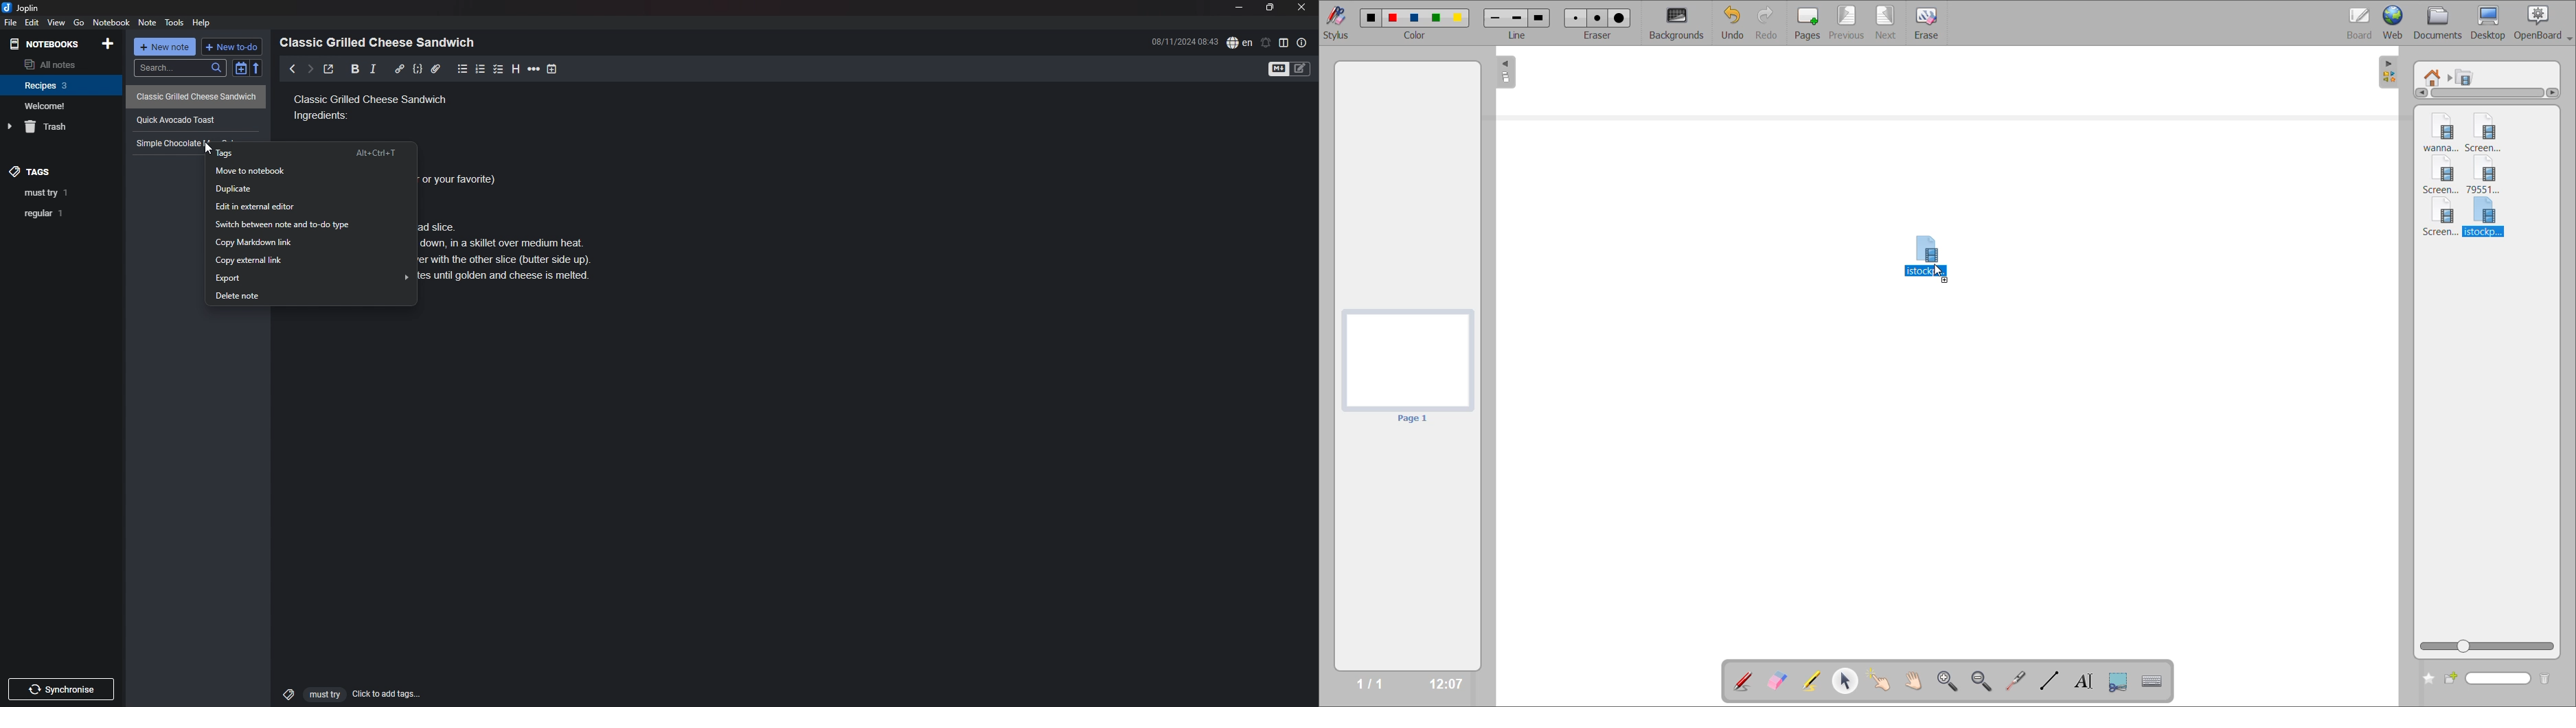 The image size is (2576, 728). Describe the element at coordinates (516, 69) in the screenshot. I see `heading` at that location.